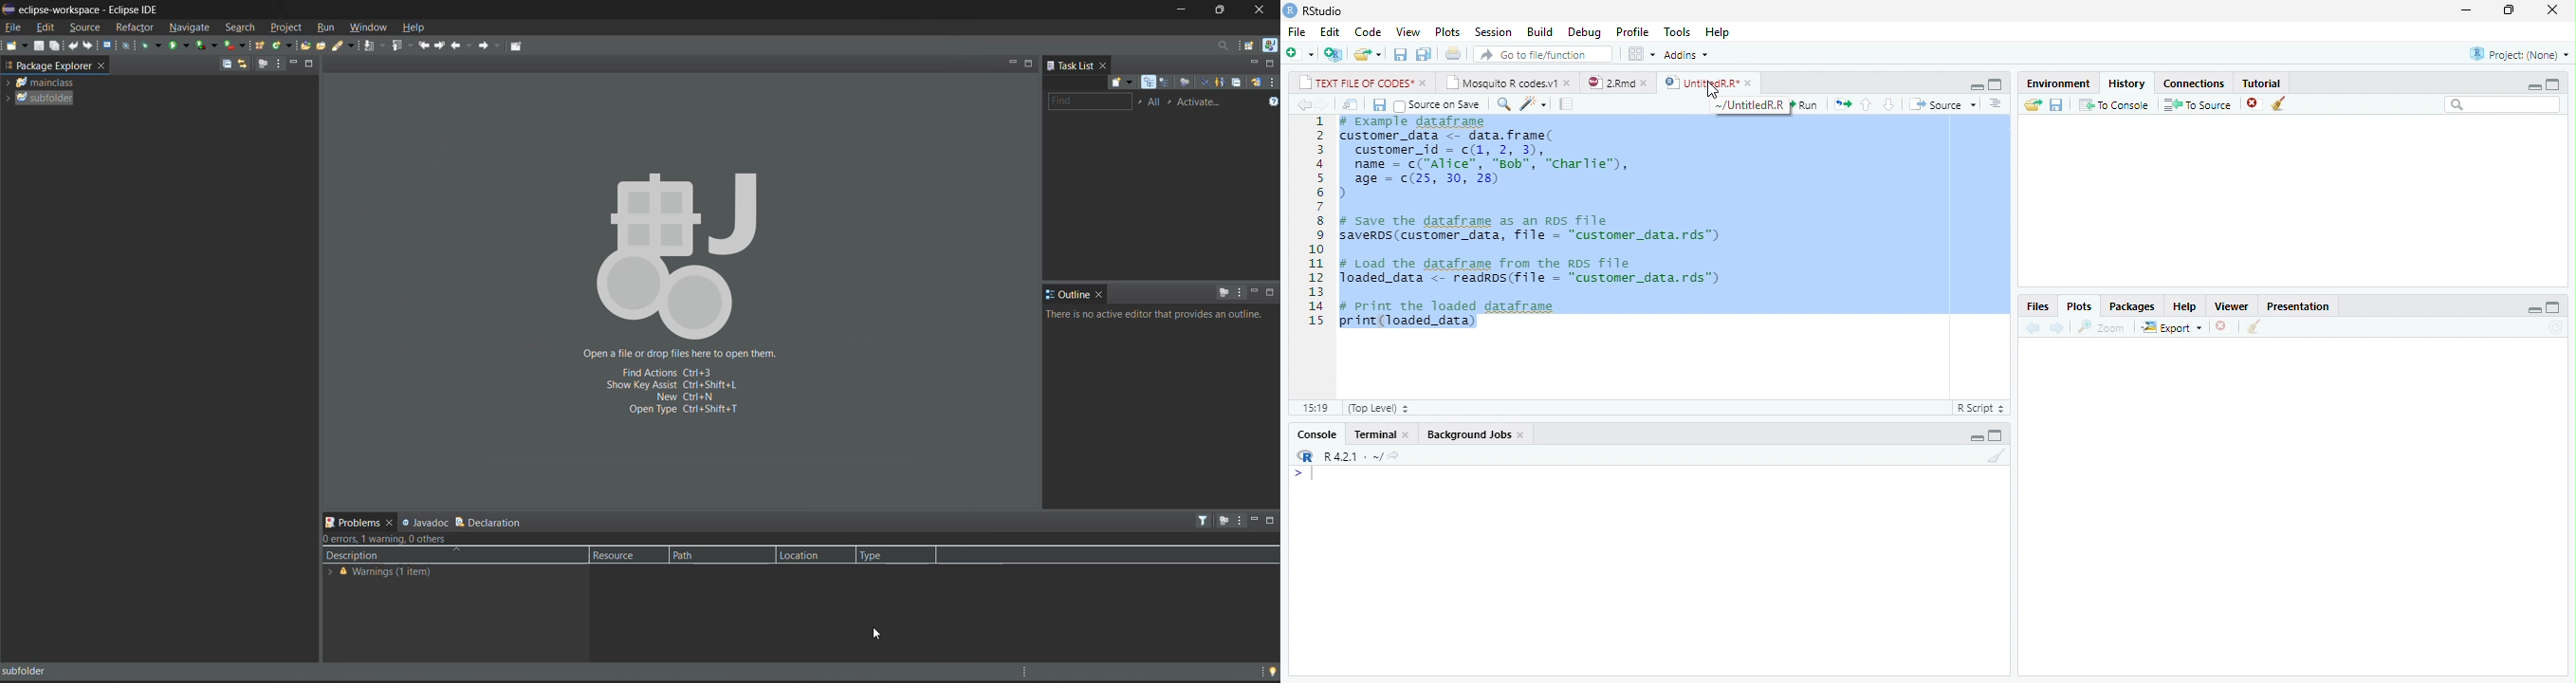 This screenshot has height=700, width=2576. What do you see at coordinates (1289, 10) in the screenshot?
I see `logo` at bounding box center [1289, 10].